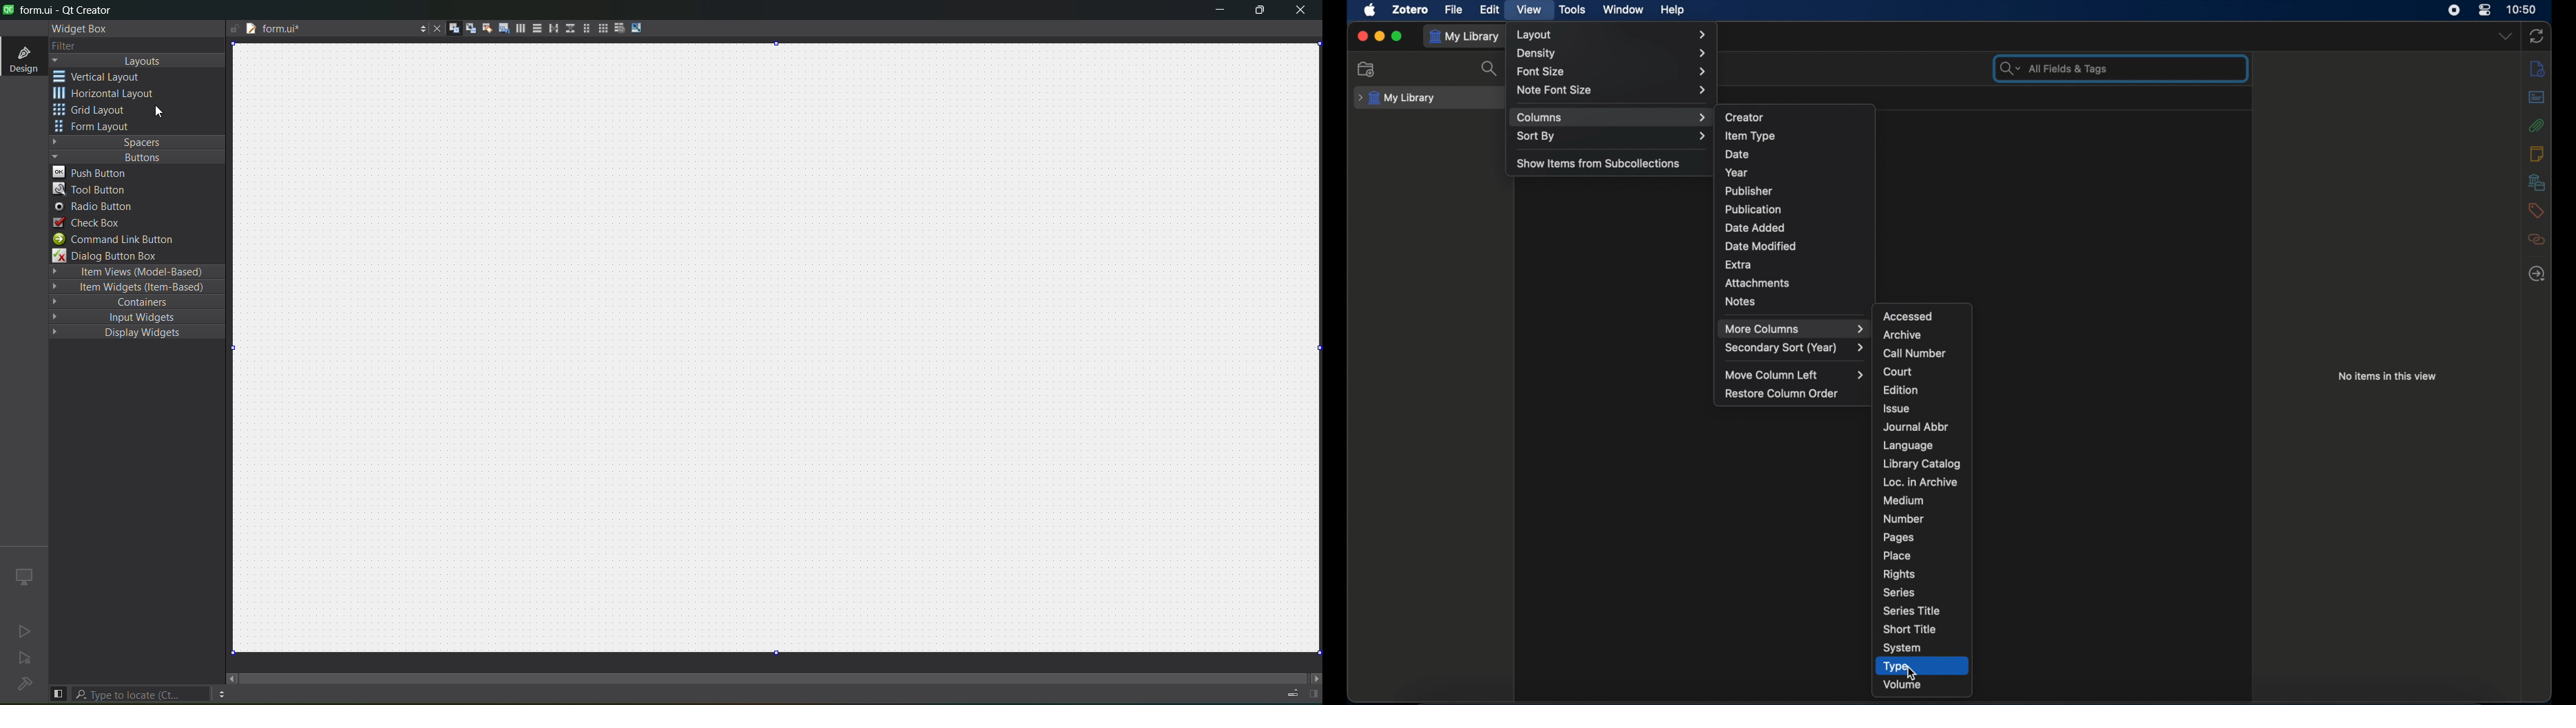 This screenshot has width=2576, height=728. I want to click on vertical layout, so click(536, 28).